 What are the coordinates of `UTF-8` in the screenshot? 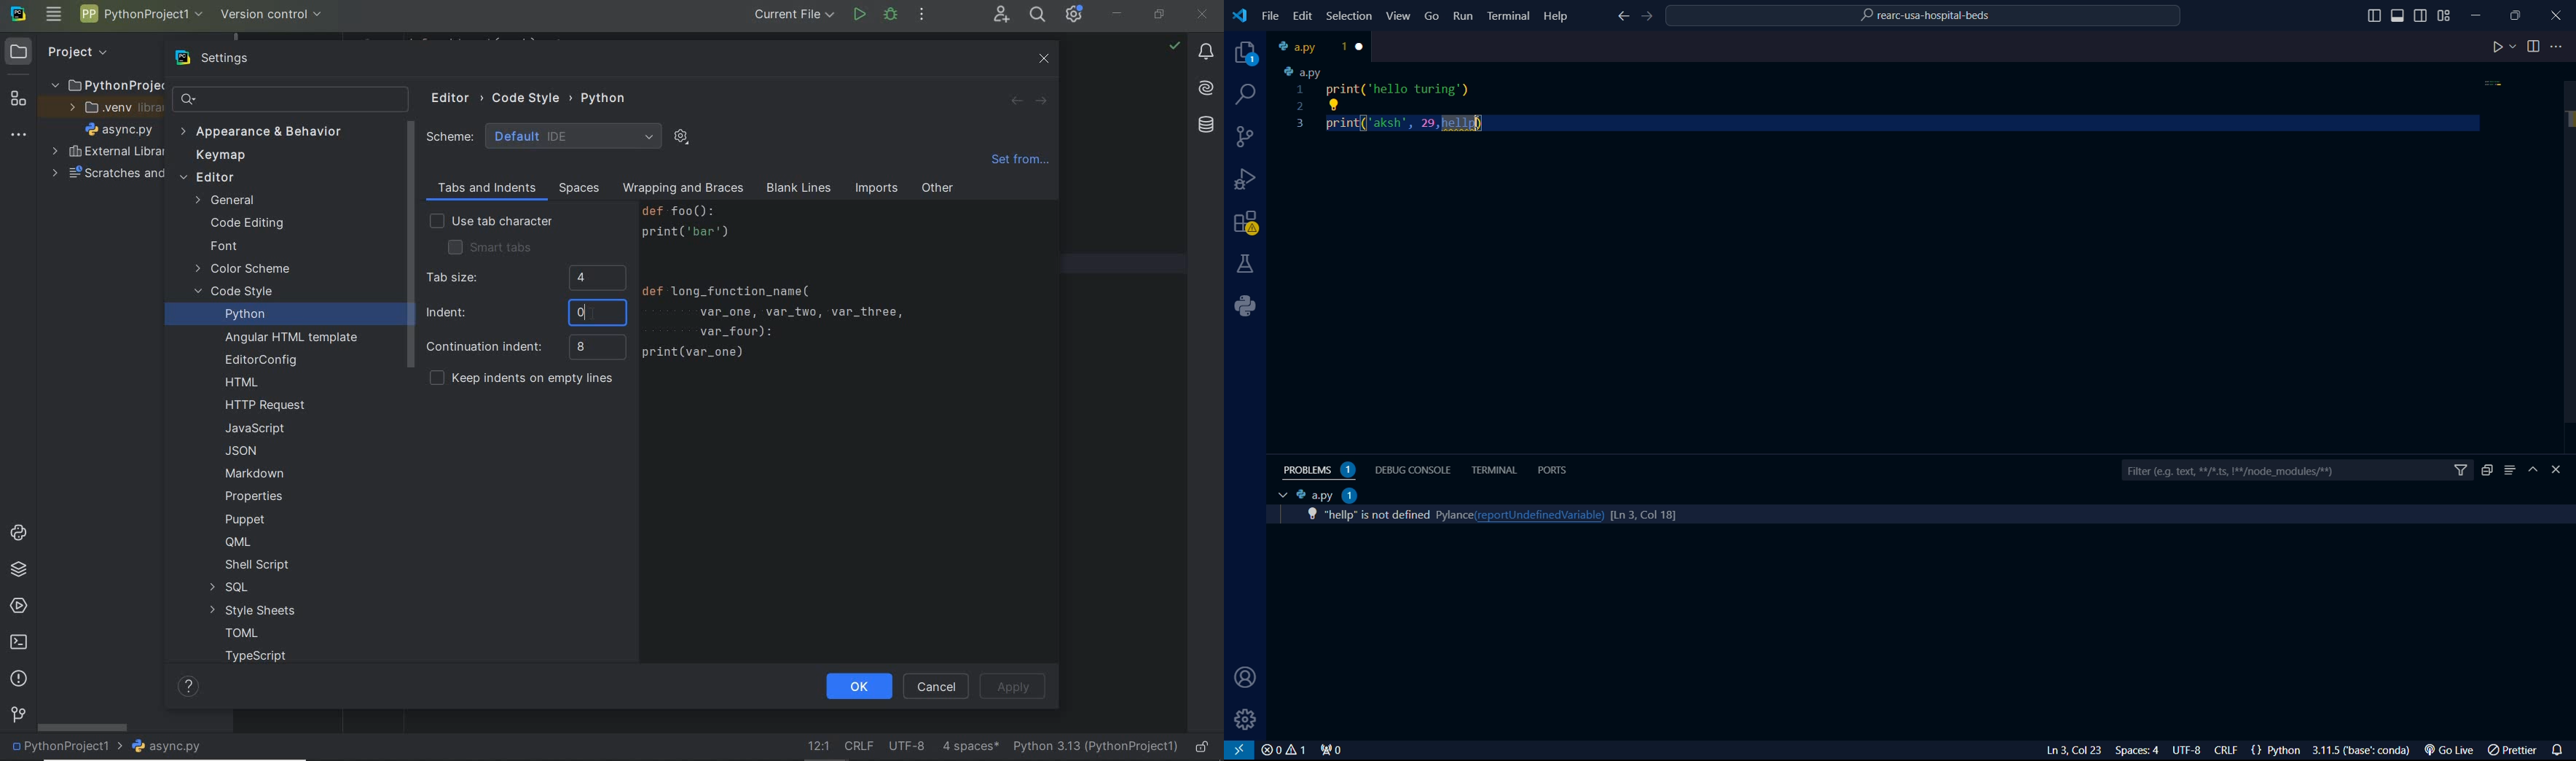 It's located at (2192, 751).